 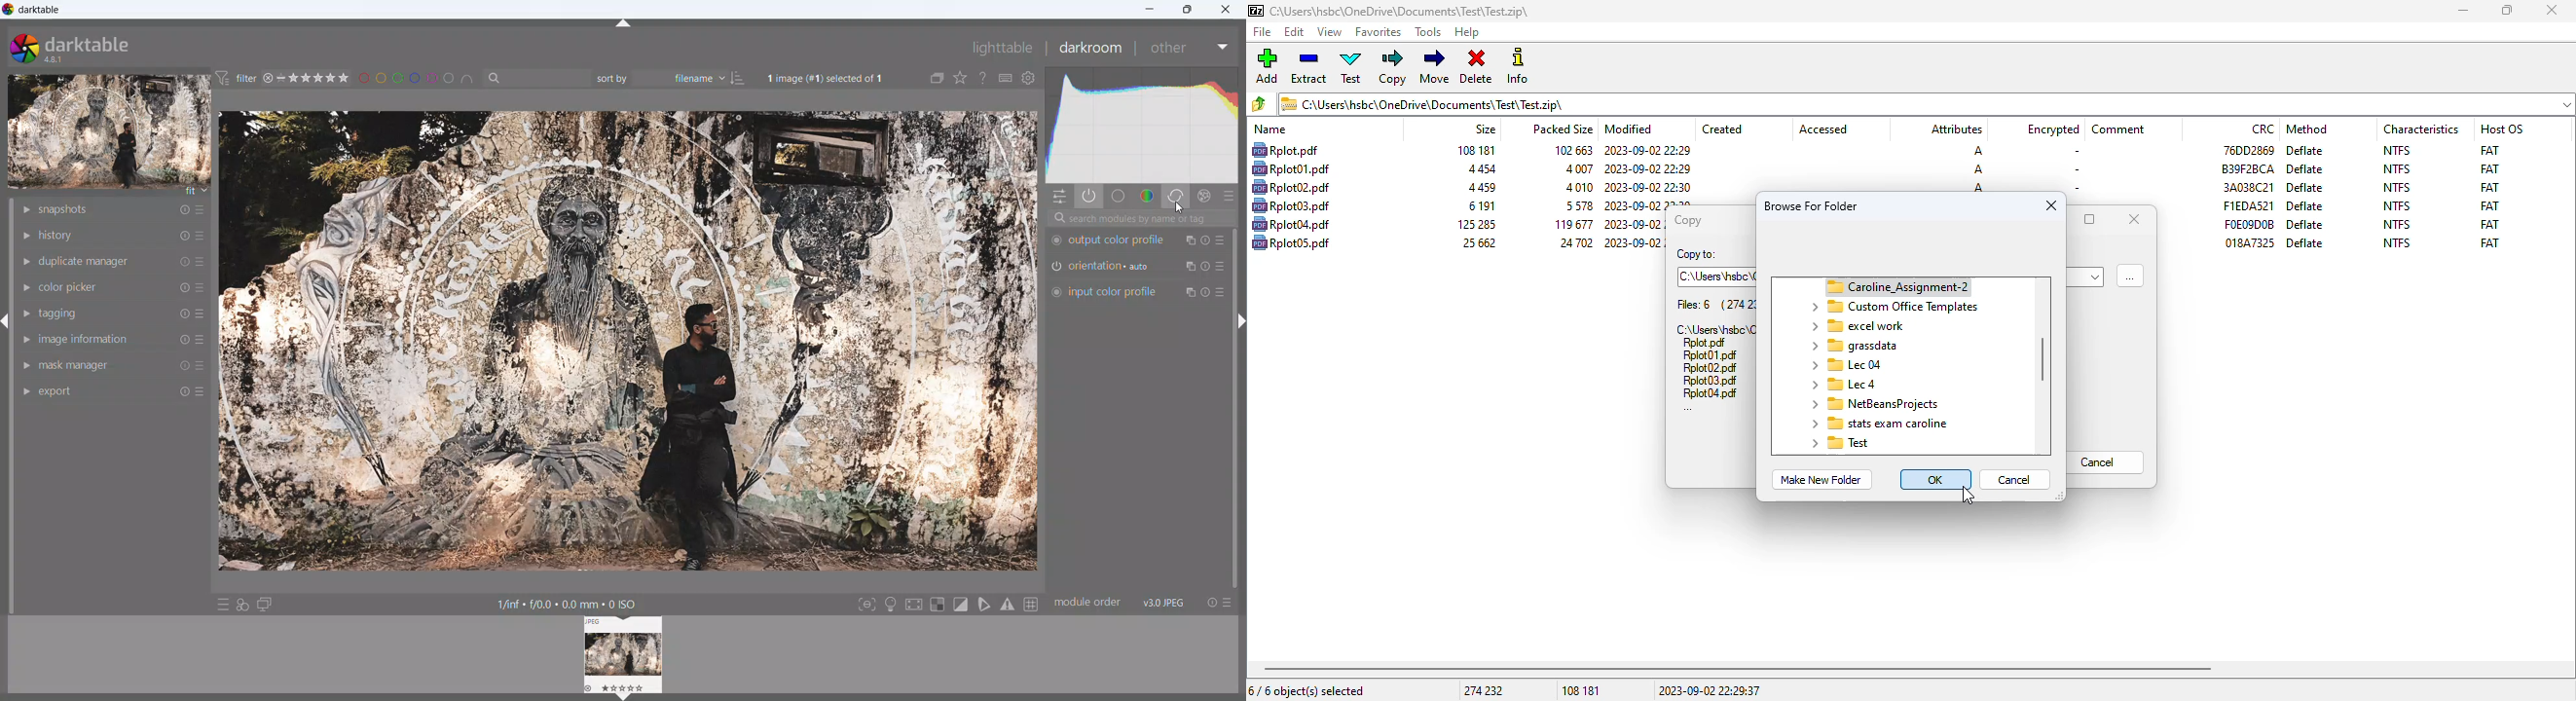 What do you see at coordinates (1711, 393) in the screenshot?
I see `file` at bounding box center [1711, 393].